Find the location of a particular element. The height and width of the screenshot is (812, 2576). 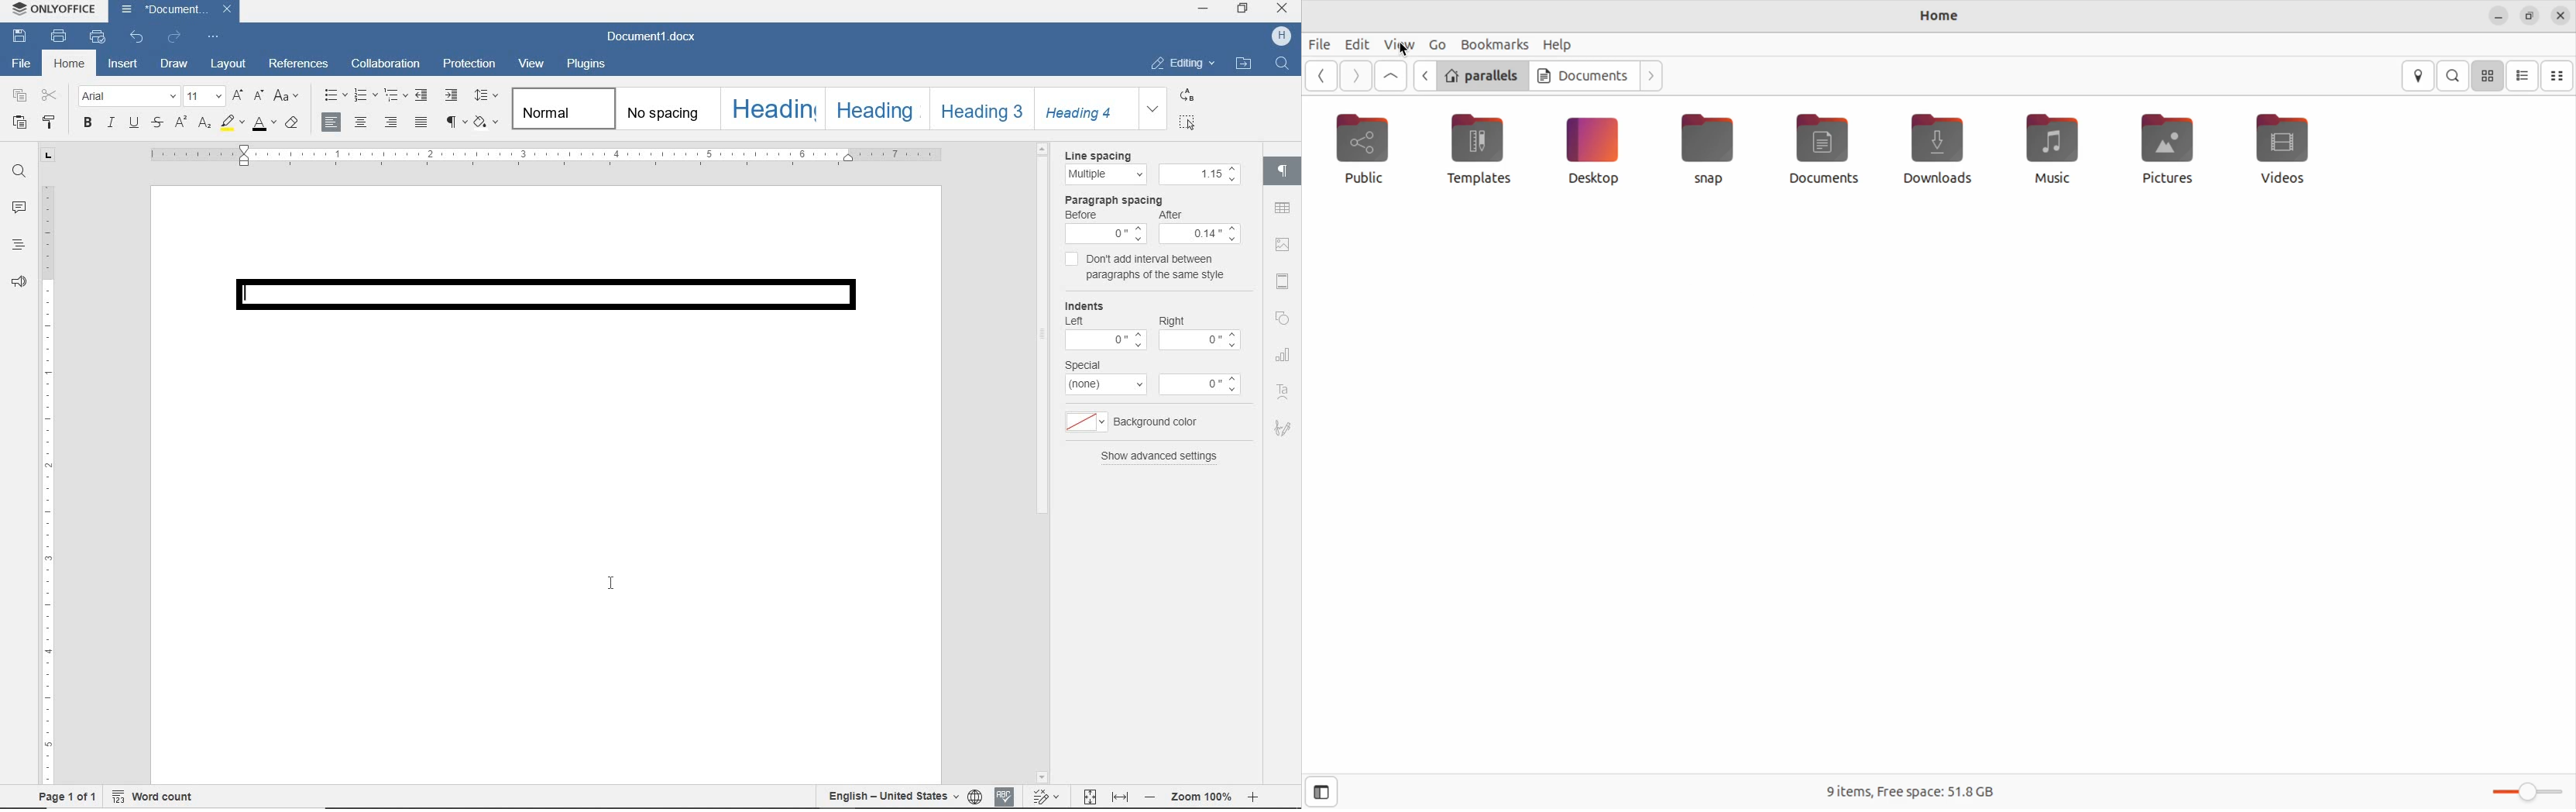

Shapes is located at coordinates (1285, 322).